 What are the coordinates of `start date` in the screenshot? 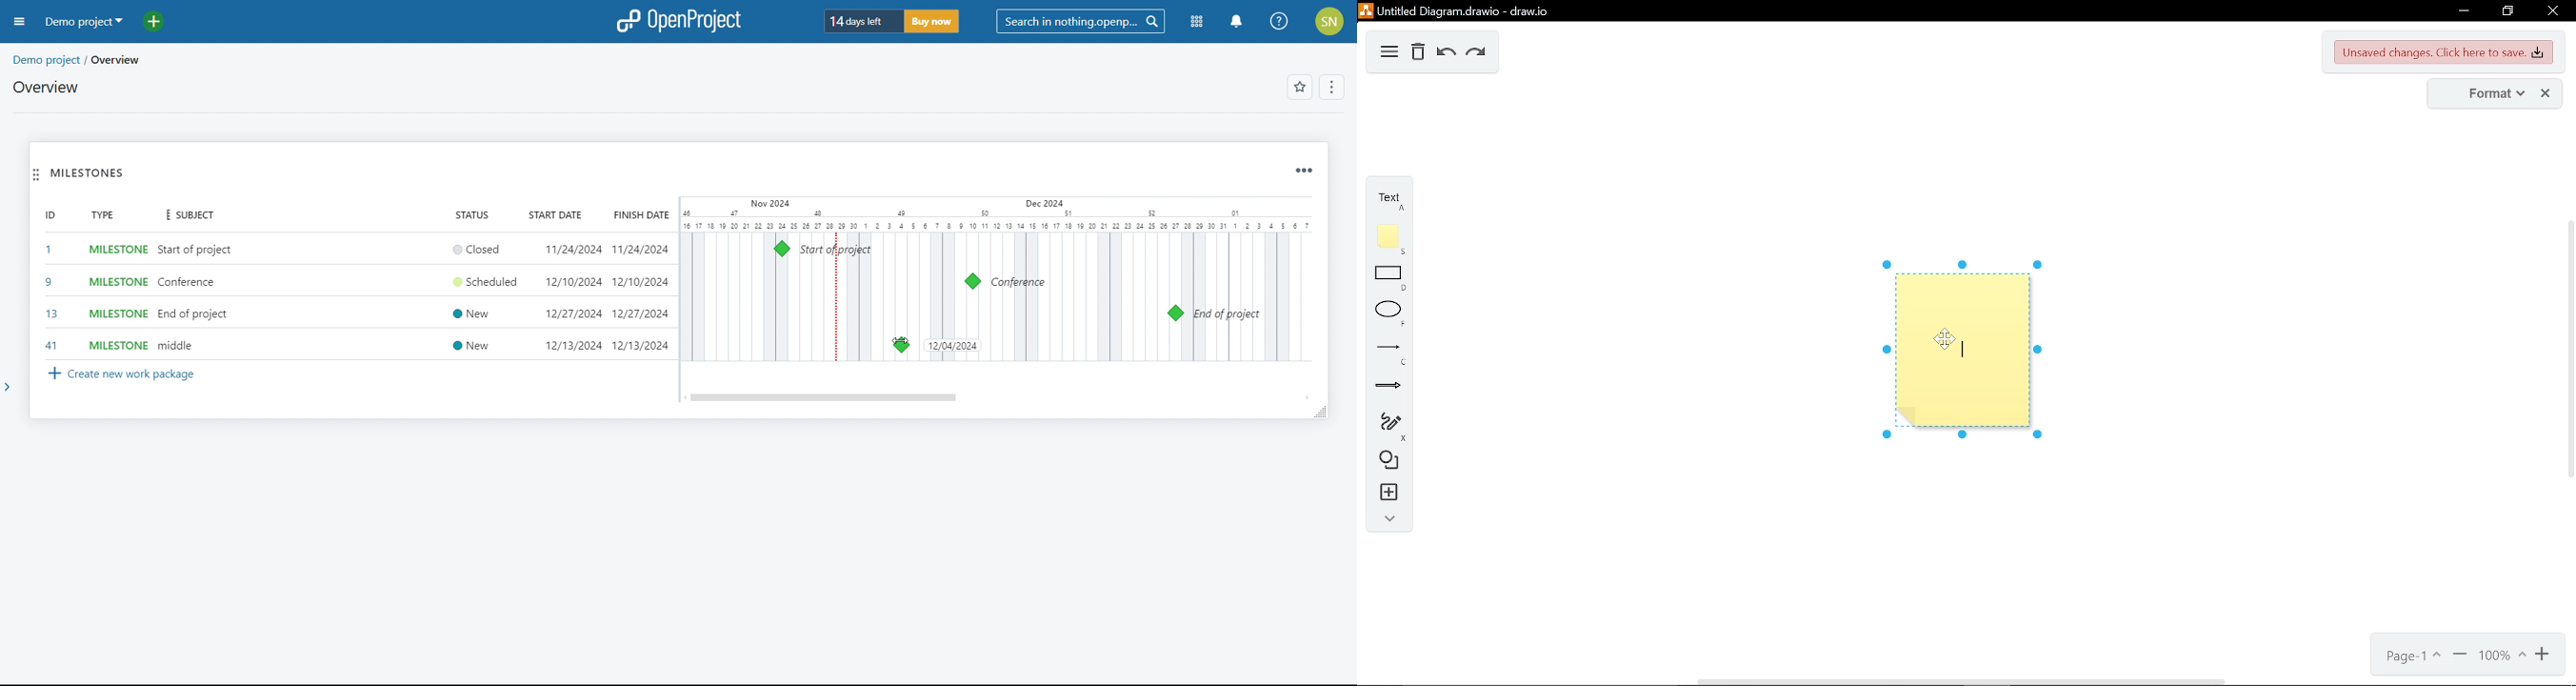 It's located at (557, 214).